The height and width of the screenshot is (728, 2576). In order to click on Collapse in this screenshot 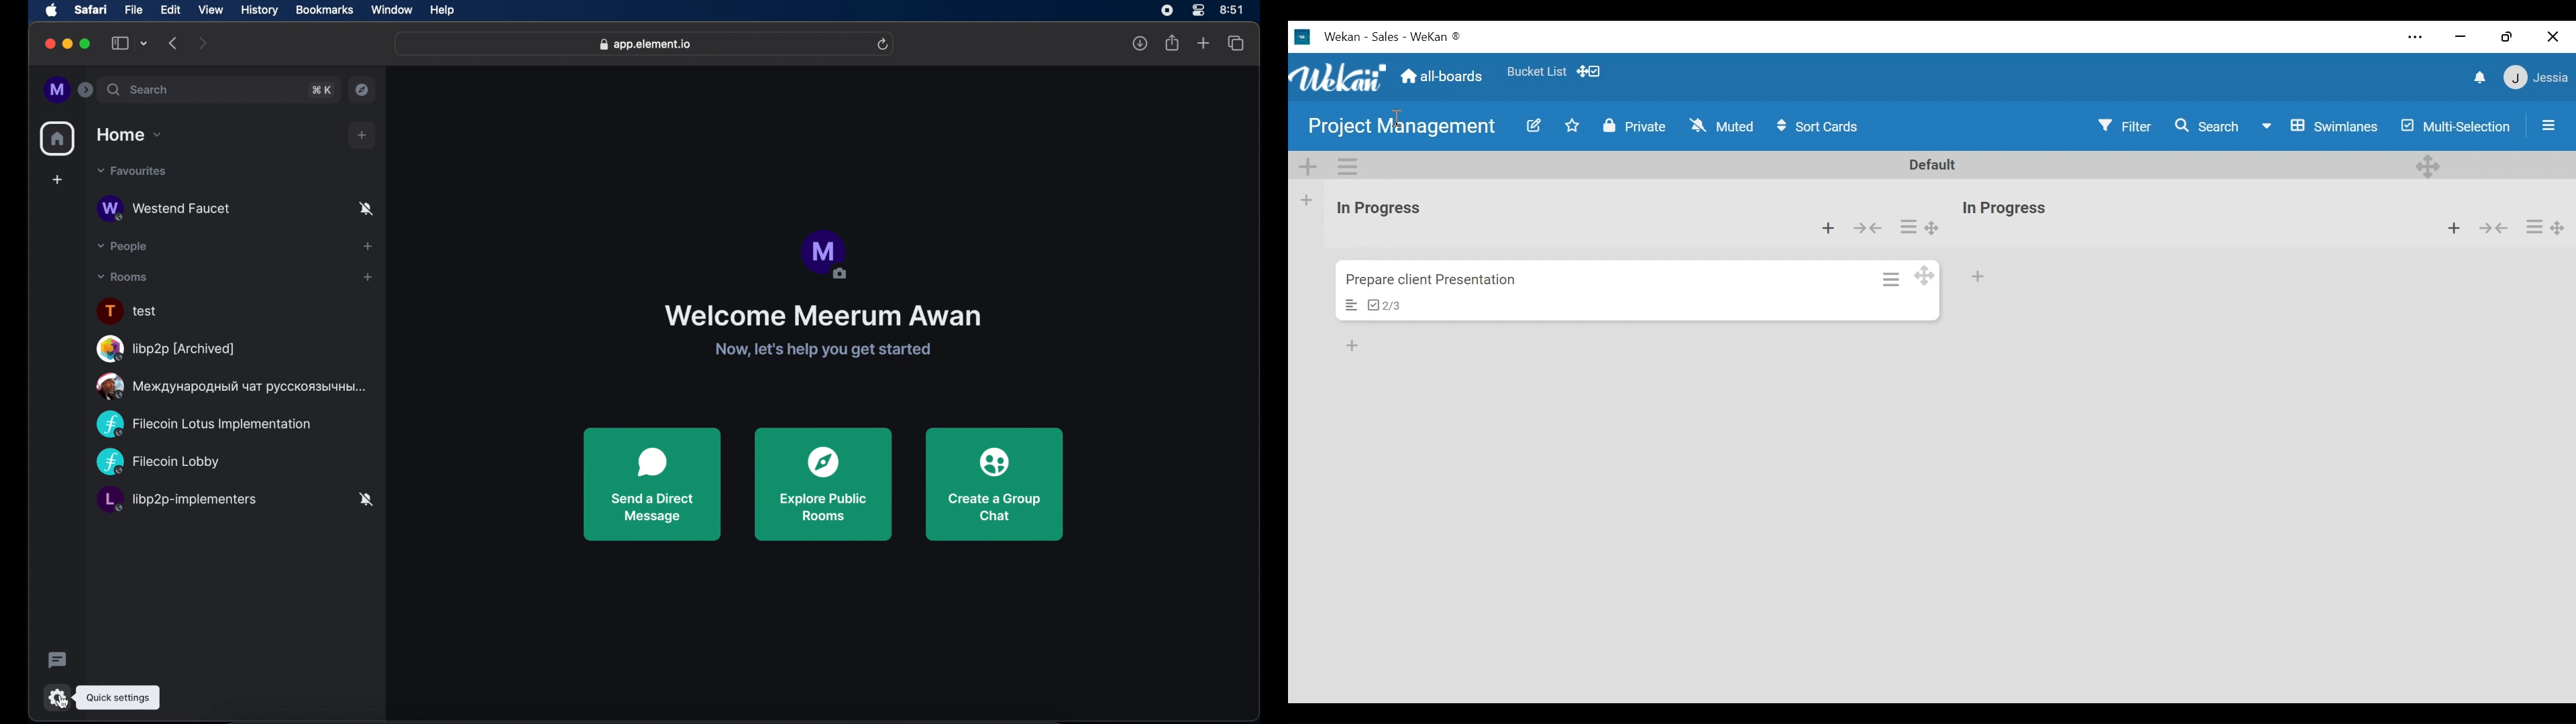, I will do `click(1866, 229)`.